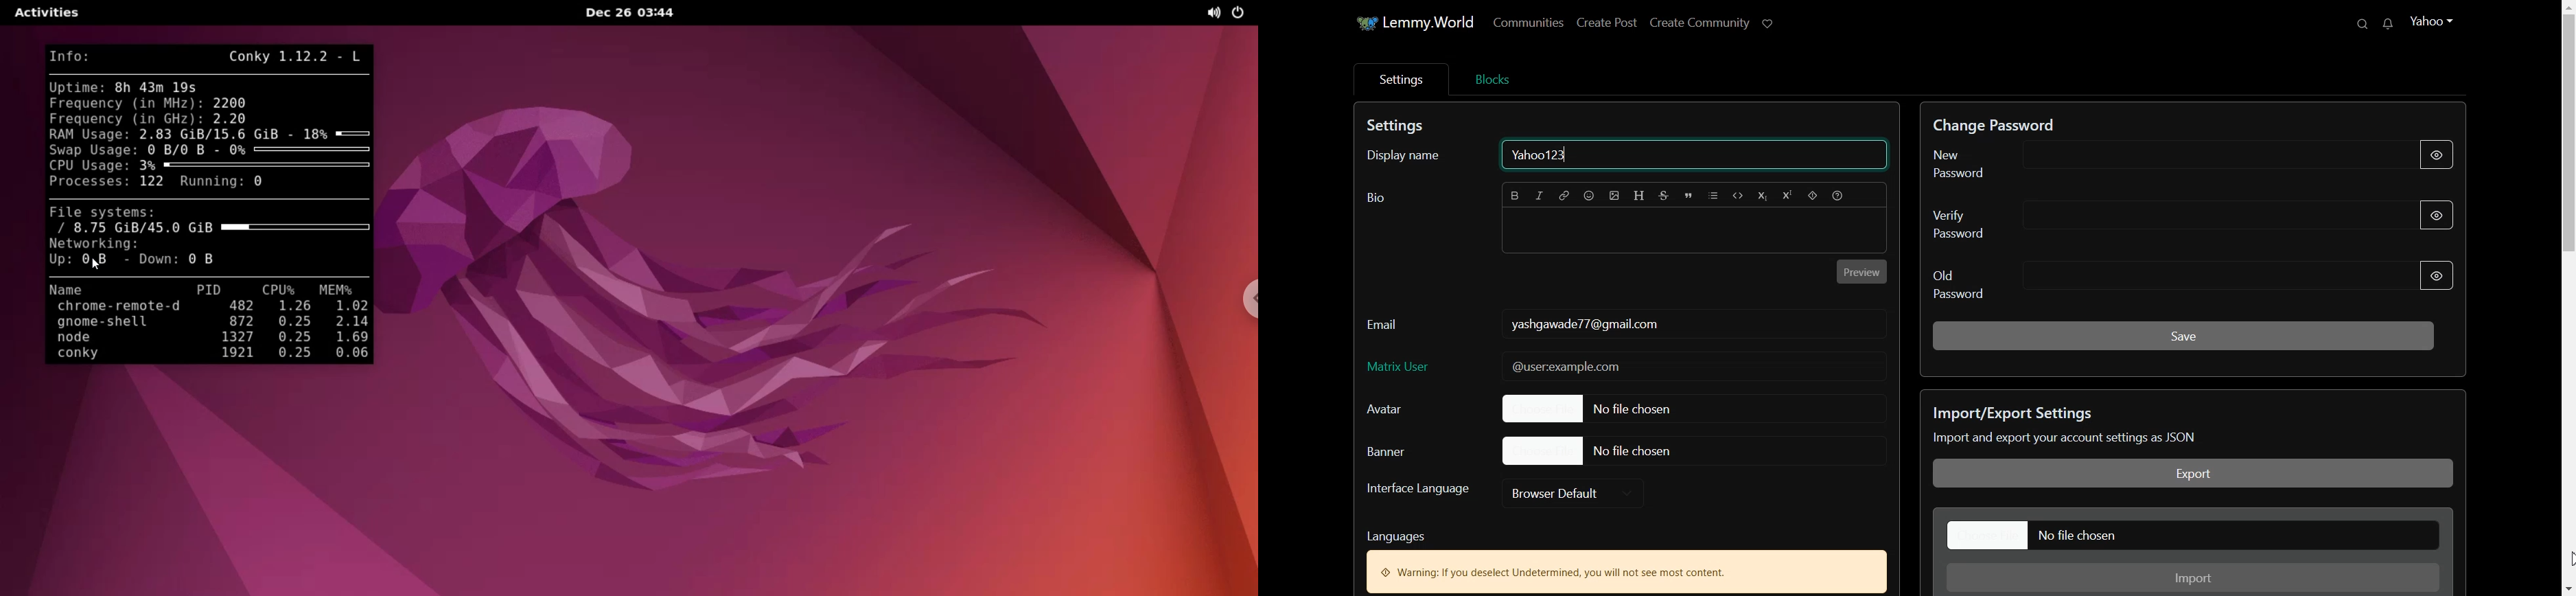  What do you see at coordinates (2140, 160) in the screenshot?
I see `New Password` at bounding box center [2140, 160].